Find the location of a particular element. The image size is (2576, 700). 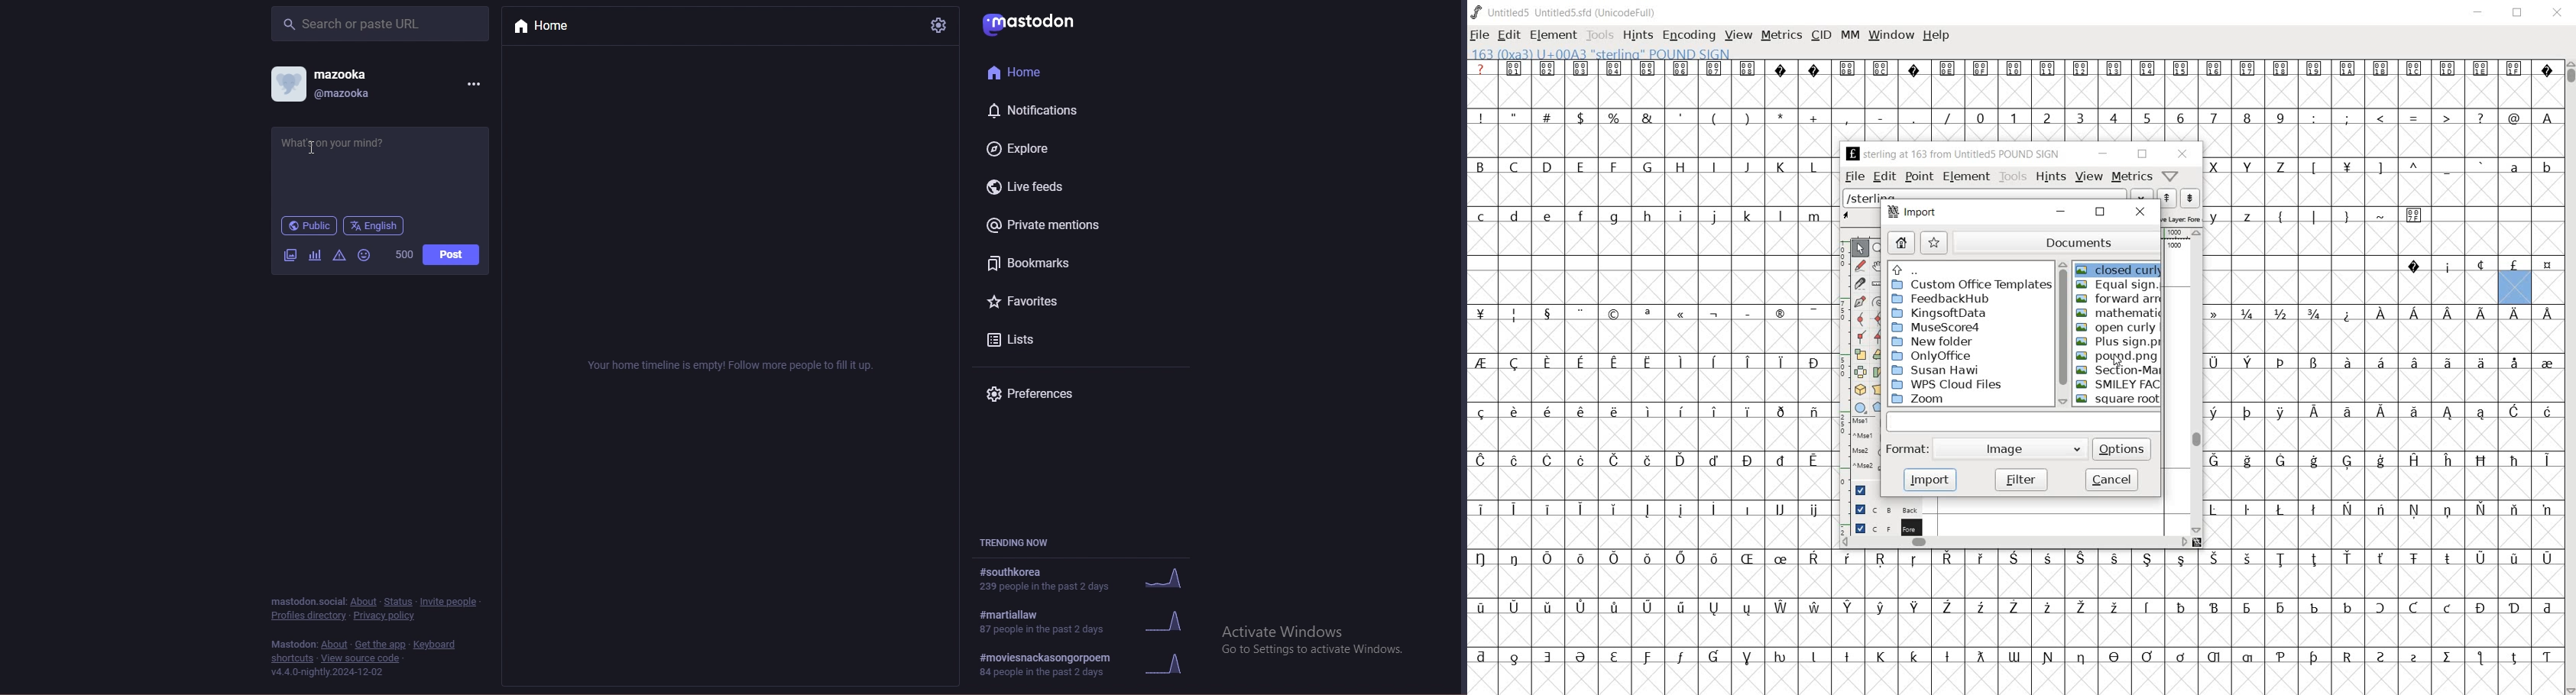

Symbol is located at coordinates (1614, 510).